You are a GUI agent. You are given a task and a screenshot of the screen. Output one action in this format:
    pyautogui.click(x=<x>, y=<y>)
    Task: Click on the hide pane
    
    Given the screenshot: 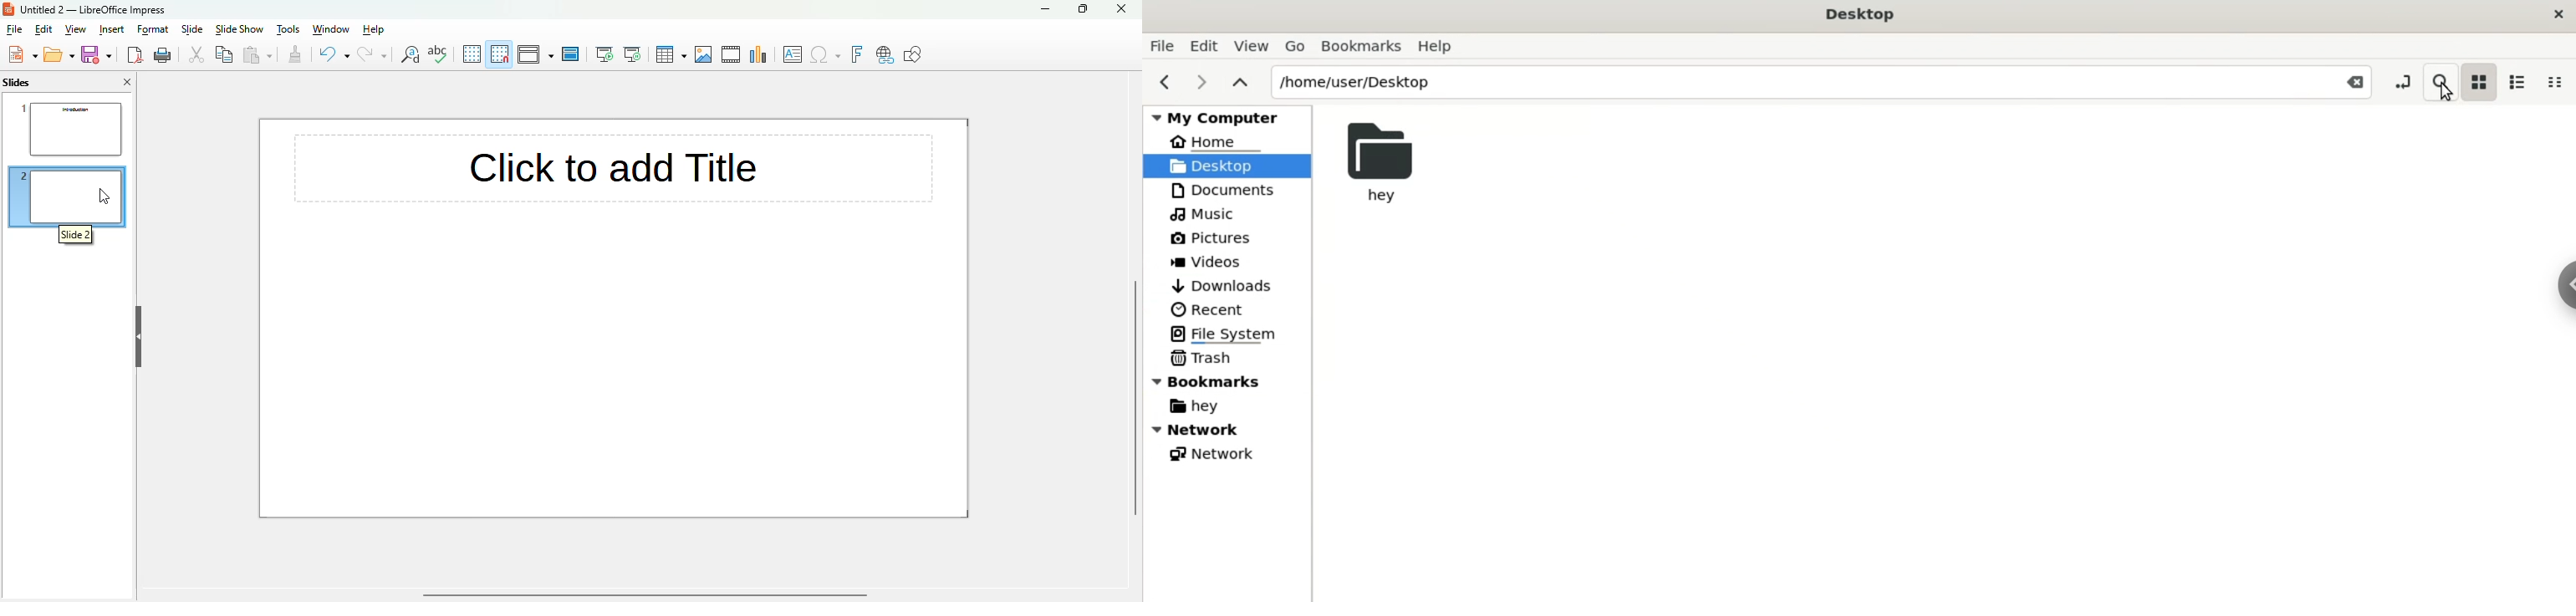 What is the action you would take?
    pyautogui.click(x=139, y=338)
    